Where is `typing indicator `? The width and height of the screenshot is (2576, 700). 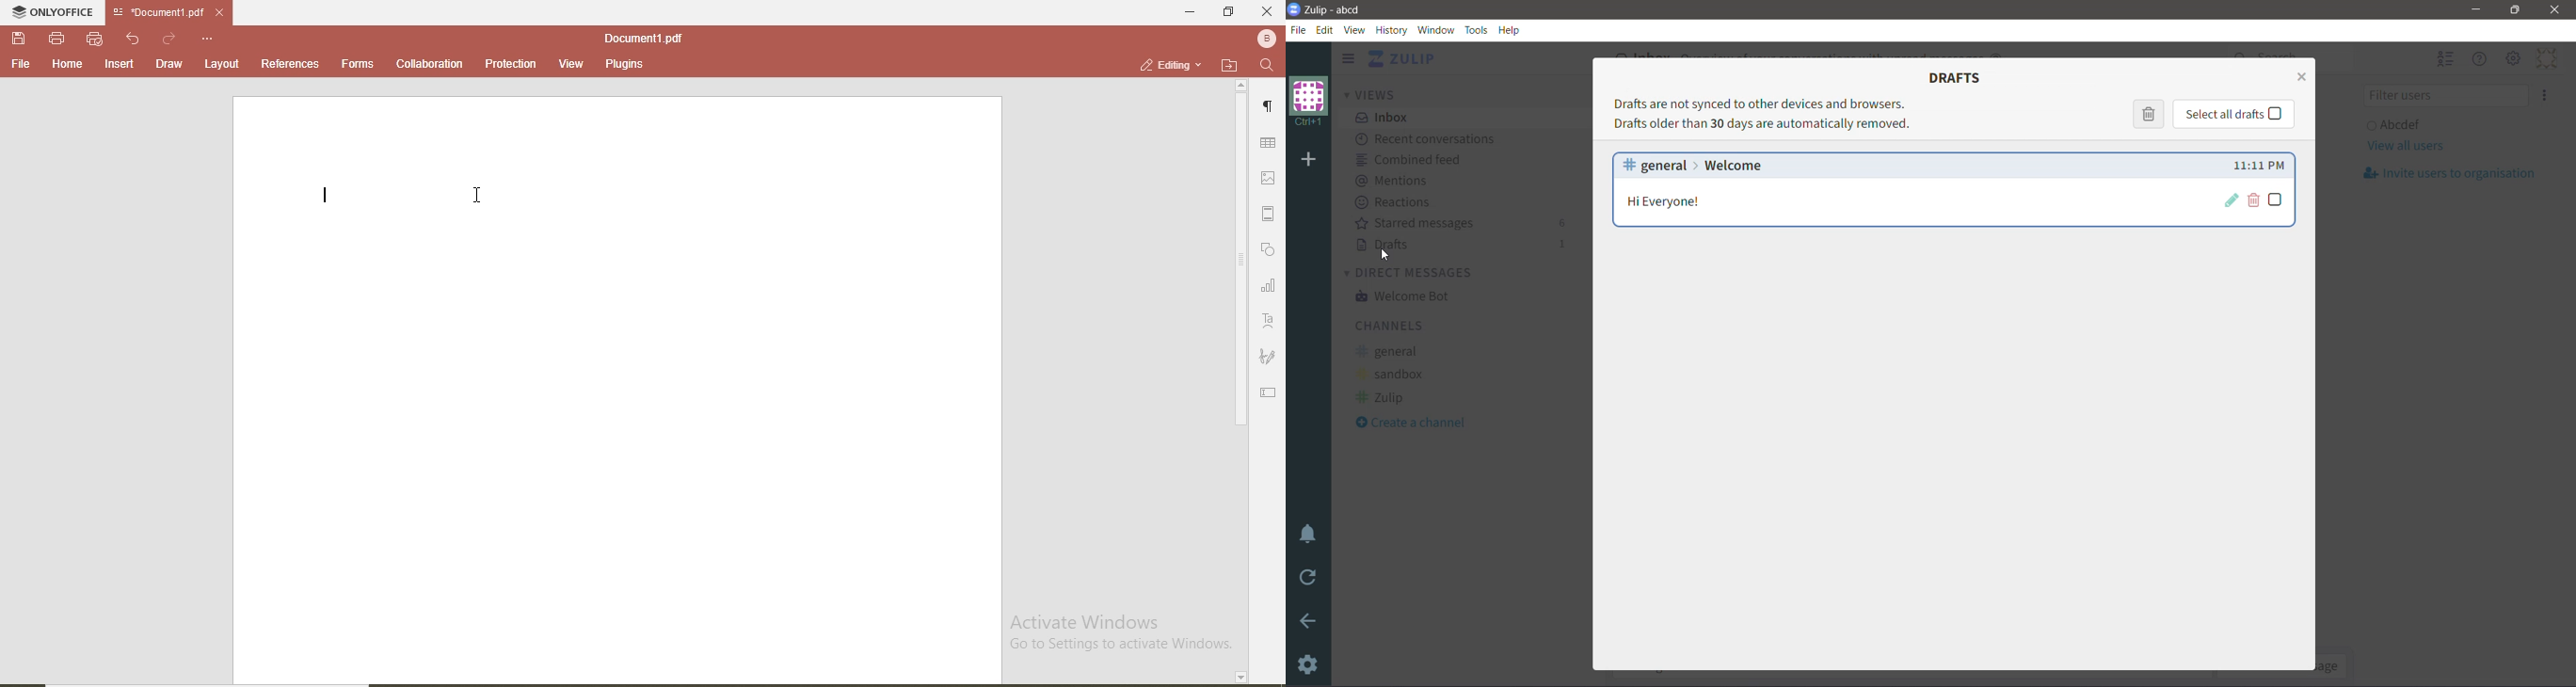
typing indicator  is located at coordinates (326, 198).